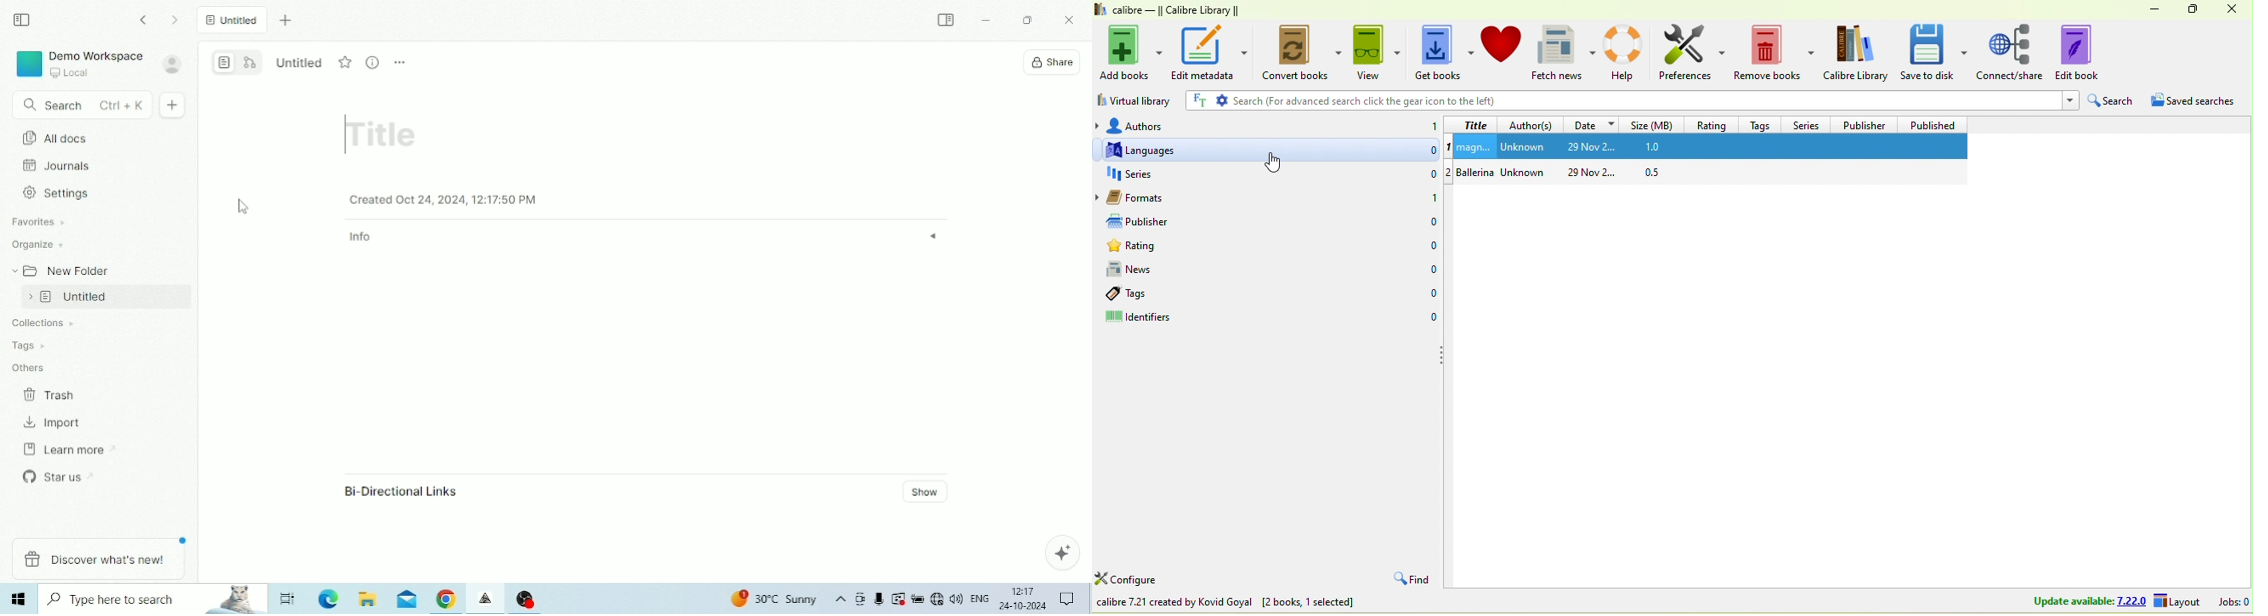 This screenshot has width=2268, height=616. What do you see at coordinates (2232, 601) in the screenshot?
I see `jobs 0` at bounding box center [2232, 601].